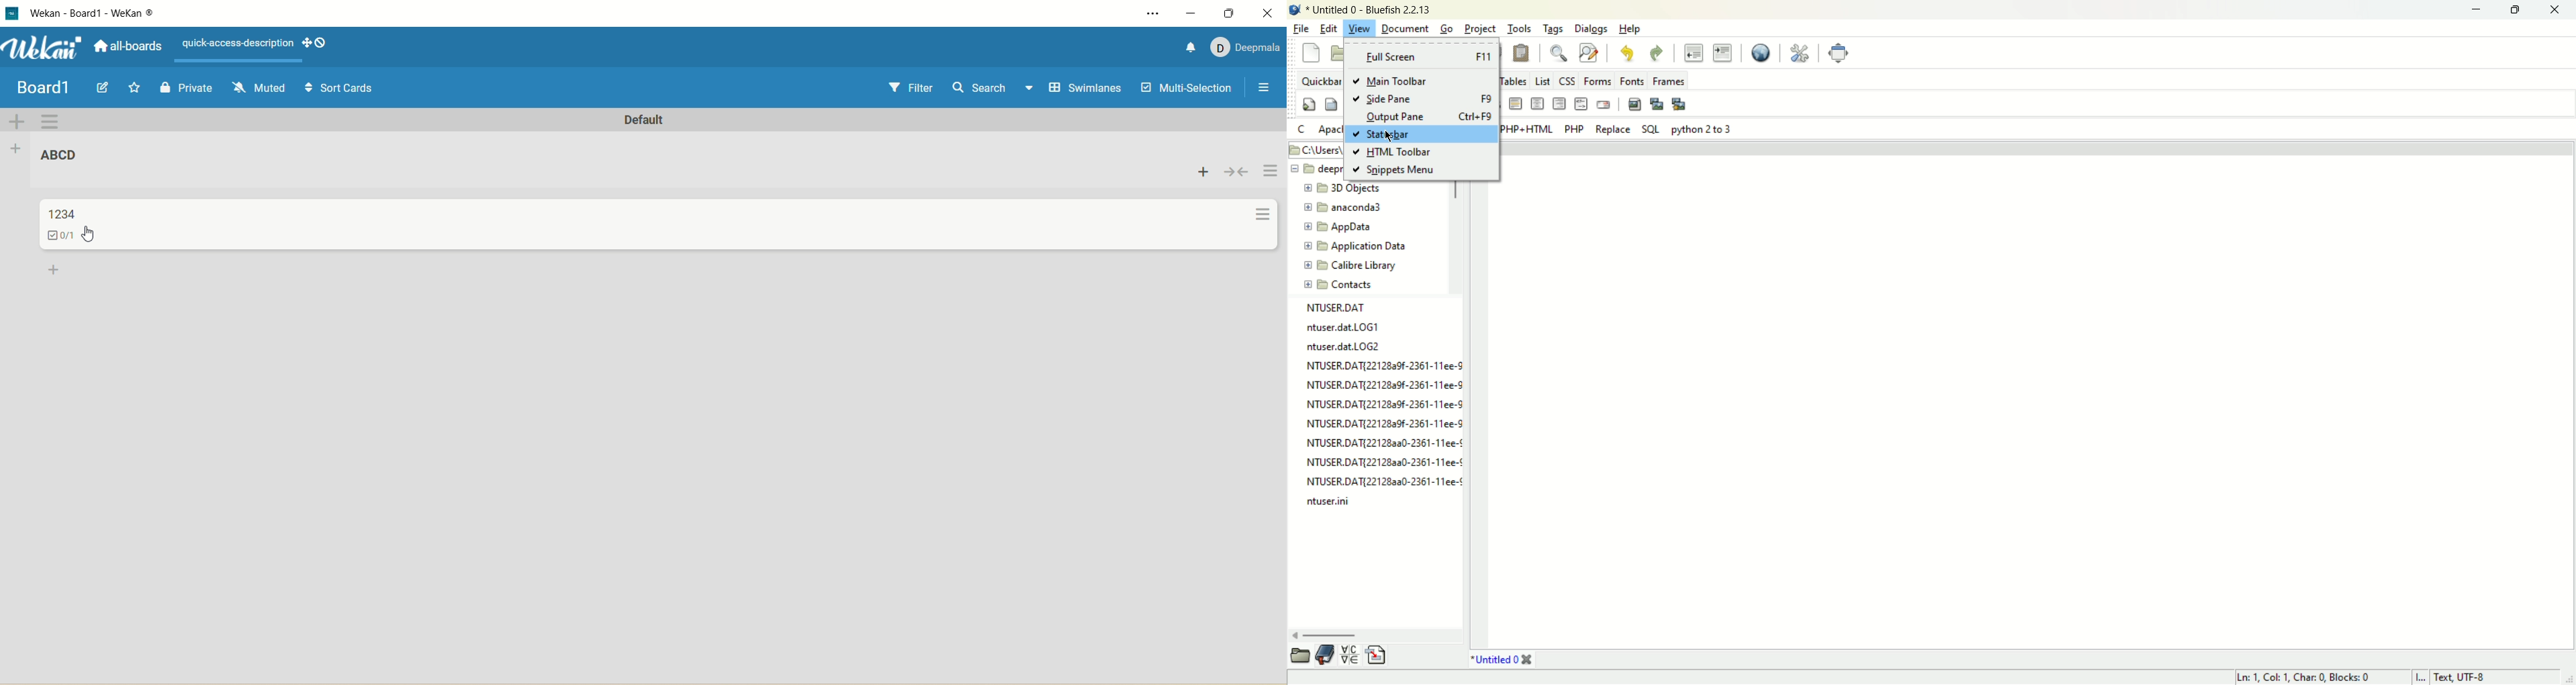  Describe the element at coordinates (125, 46) in the screenshot. I see `all boards` at that location.